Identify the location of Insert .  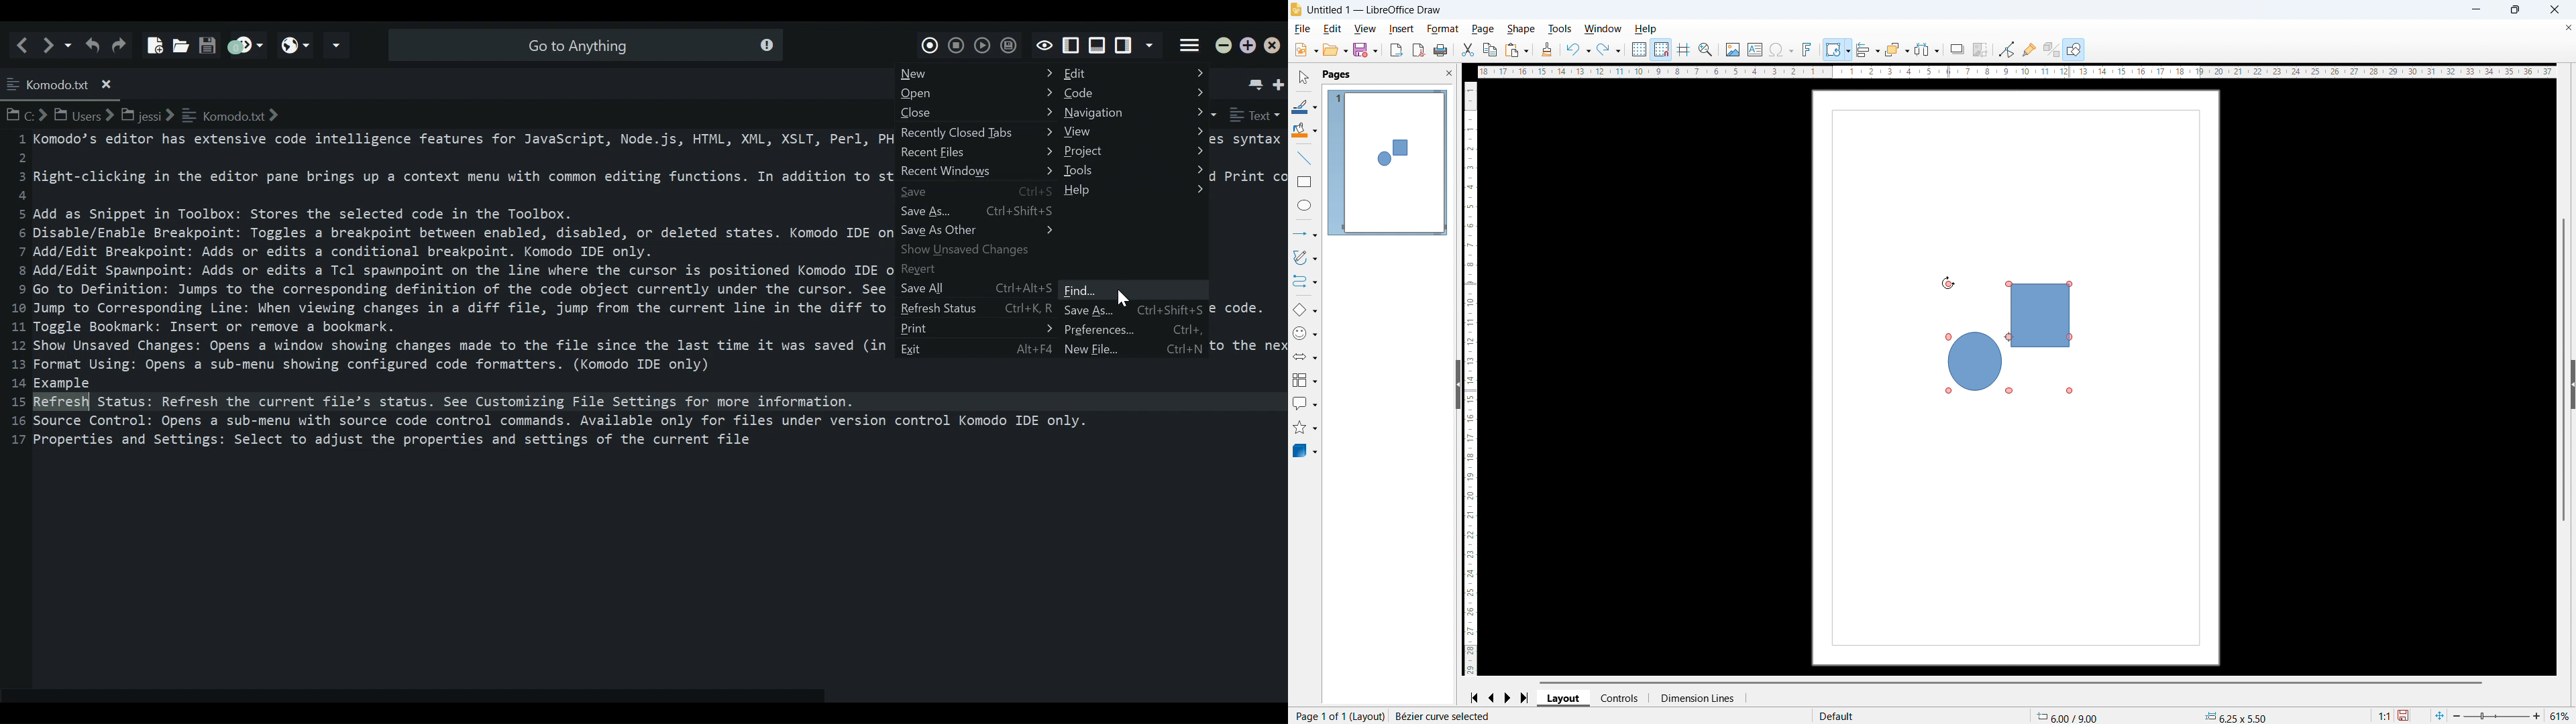
(1402, 29).